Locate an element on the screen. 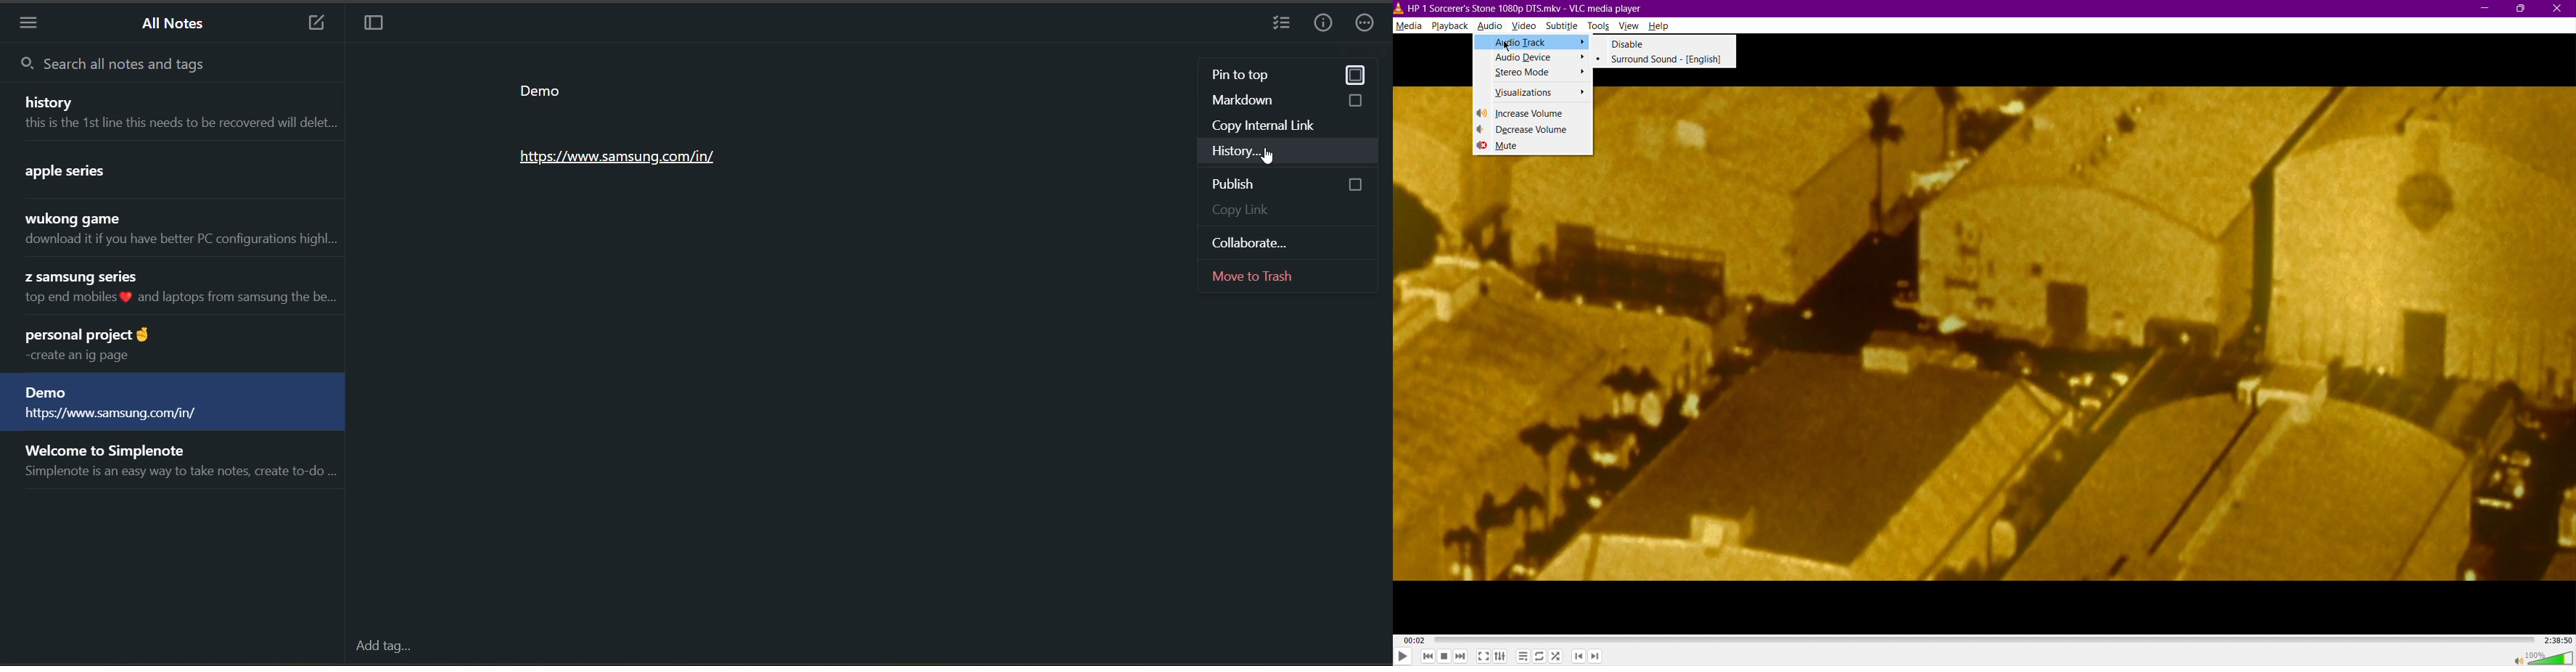 The width and height of the screenshot is (2576, 672). new note is located at coordinates (309, 22).